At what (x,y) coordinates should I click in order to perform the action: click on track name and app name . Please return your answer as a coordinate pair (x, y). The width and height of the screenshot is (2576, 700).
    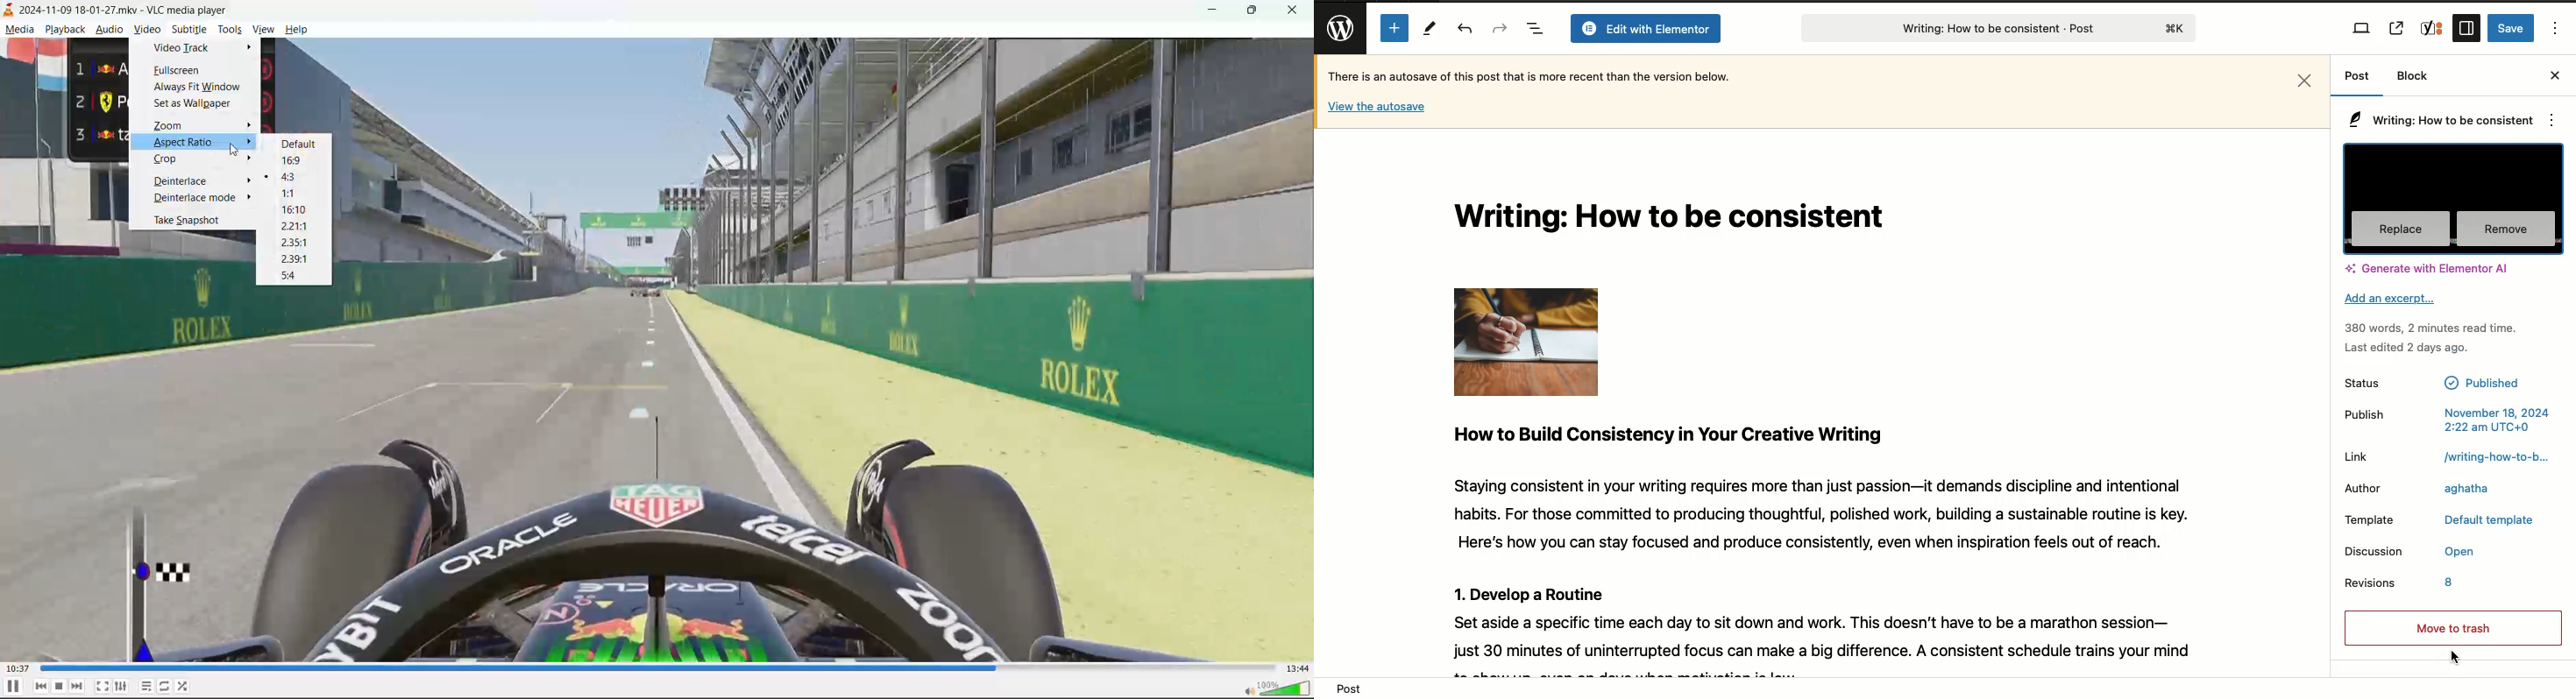
    Looking at the image, I should click on (112, 12).